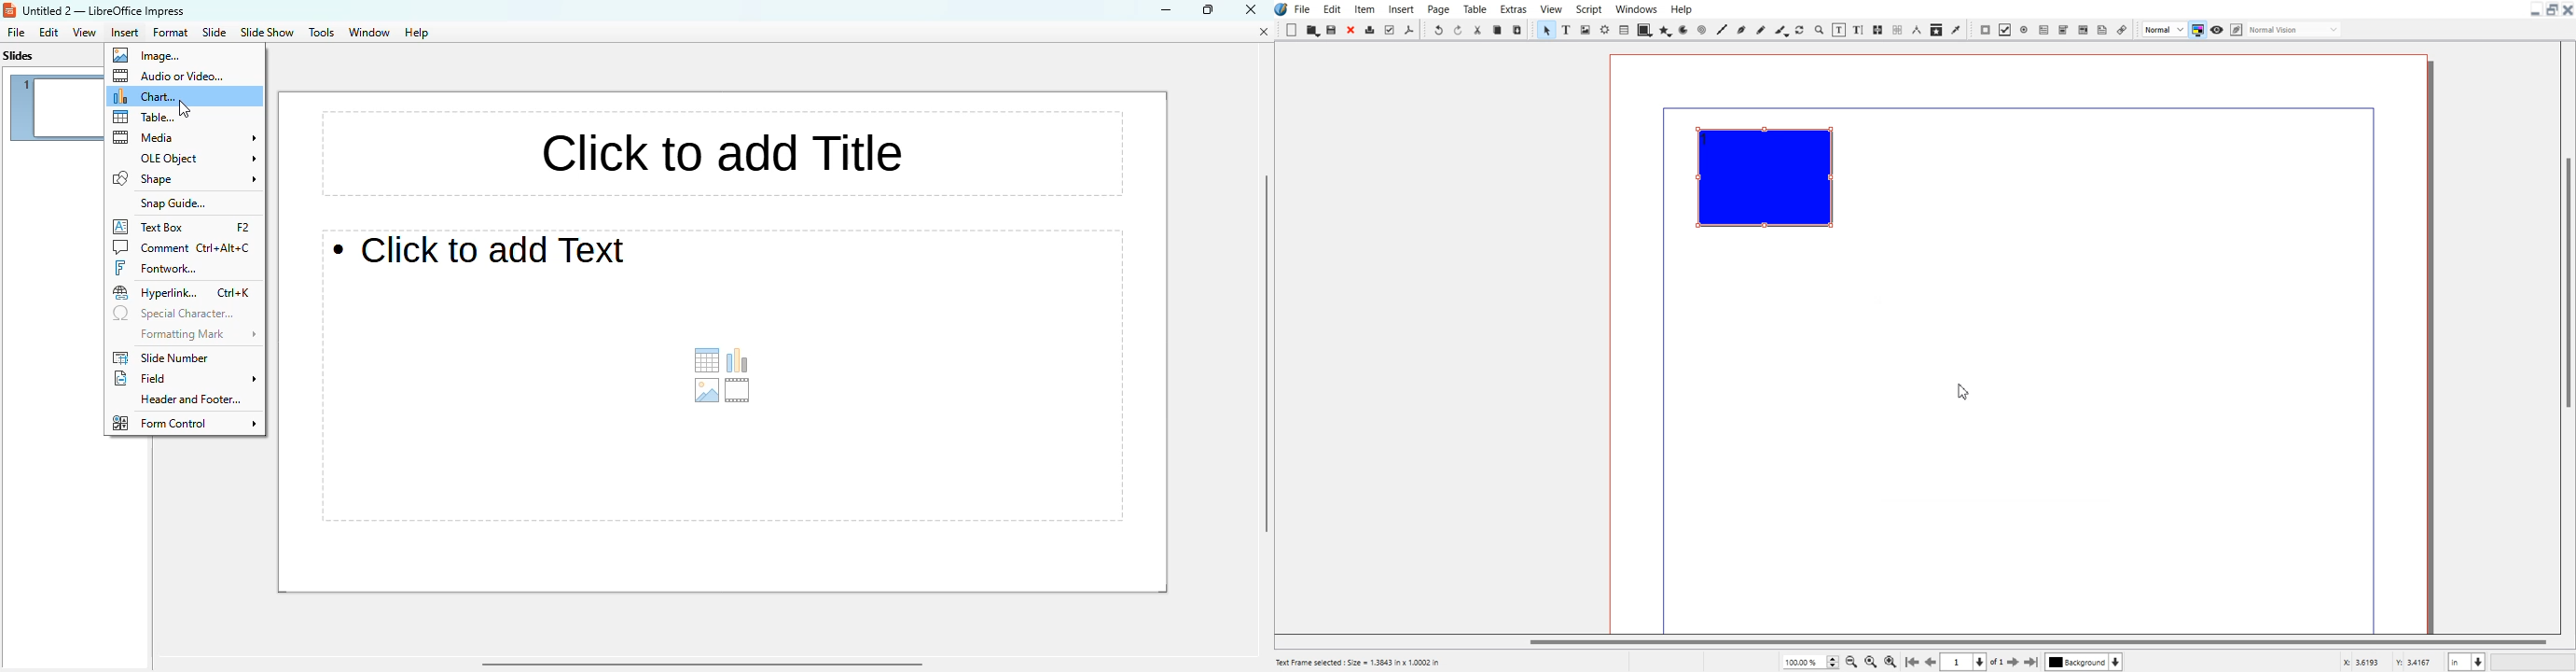 This screenshot has height=672, width=2576. Describe the element at coordinates (2536, 10) in the screenshot. I see `Minimize` at that location.